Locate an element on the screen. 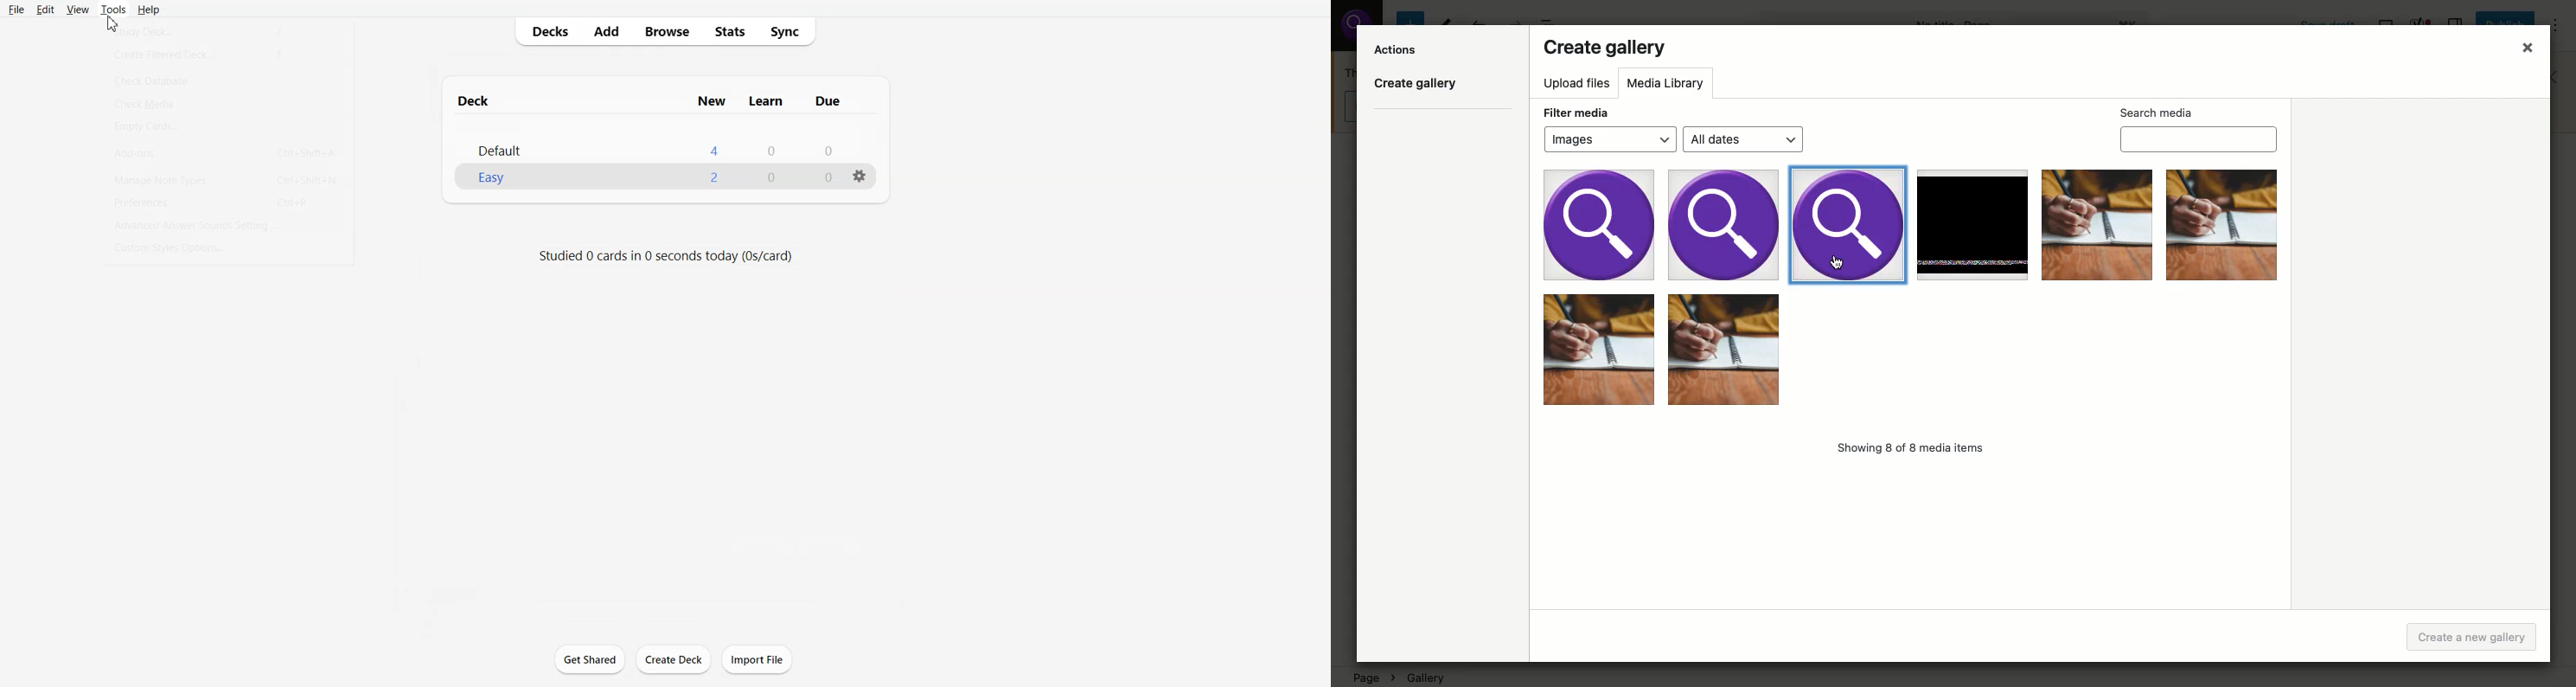 The width and height of the screenshot is (2576, 700). Stats is located at coordinates (730, 32).